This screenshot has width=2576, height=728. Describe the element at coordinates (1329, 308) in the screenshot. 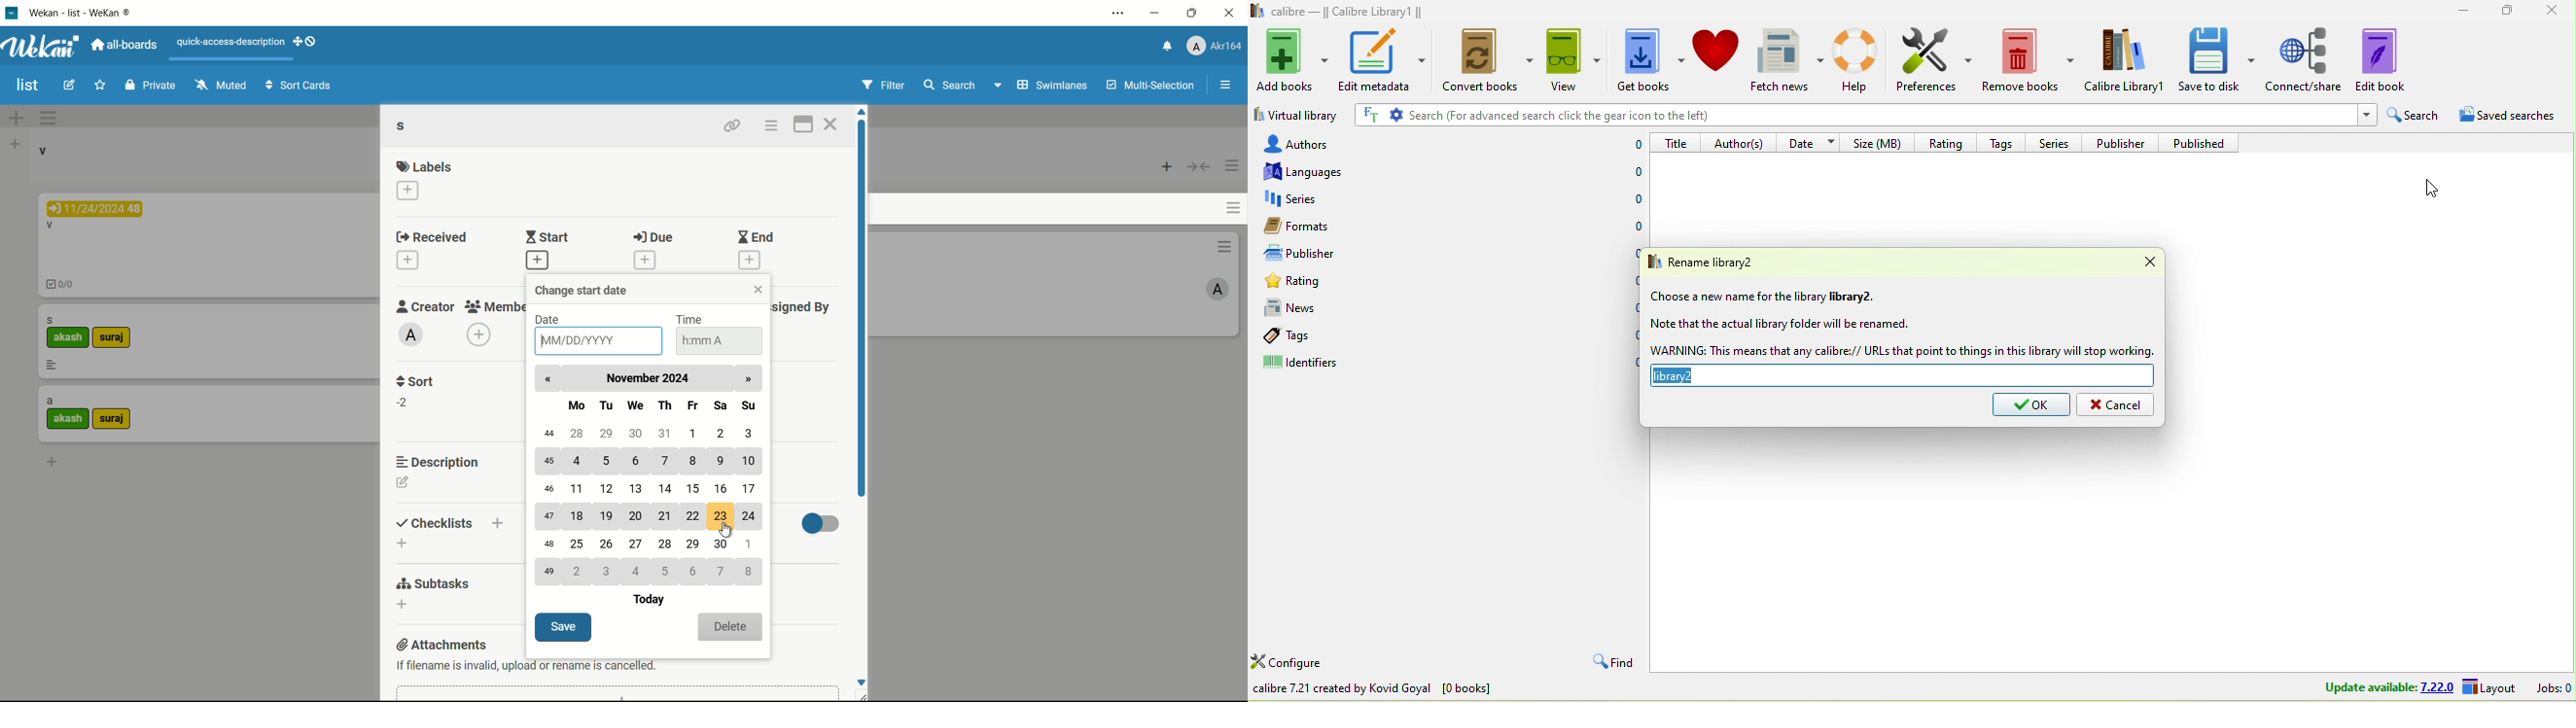

I see `news` at that location.